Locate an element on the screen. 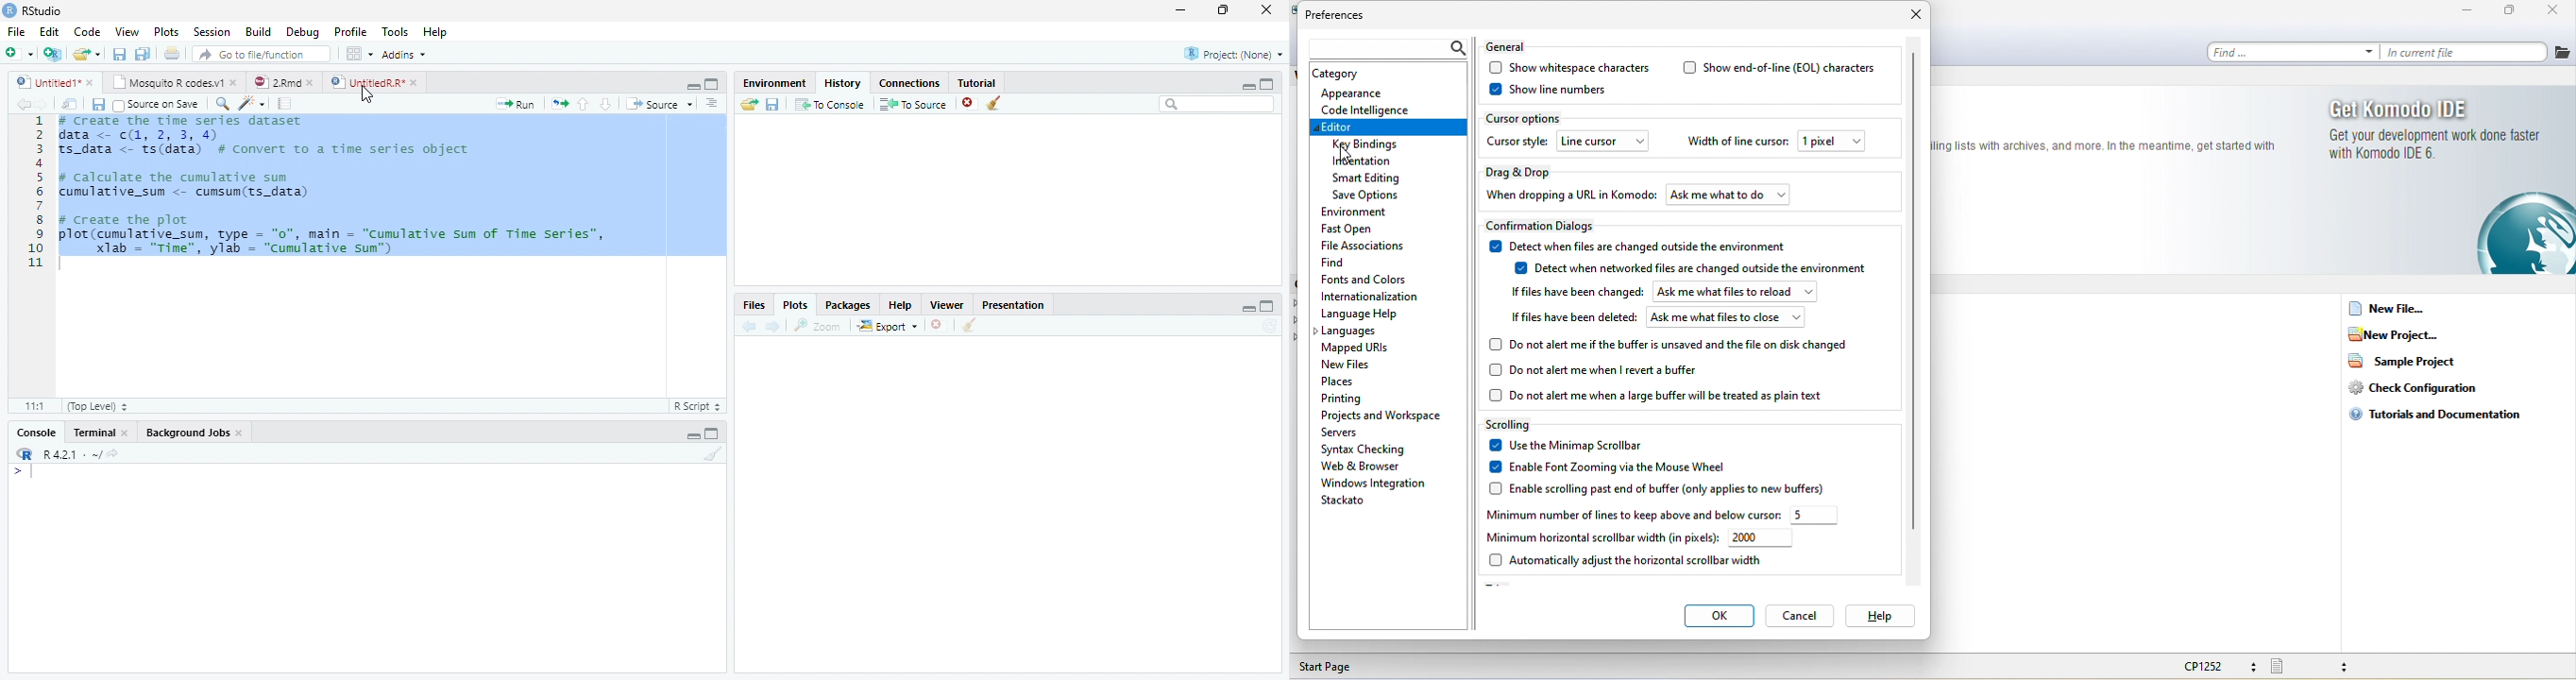 The height and width of the screenshot is (700, 2576). Numbers  is located at coordinates (36, 196).